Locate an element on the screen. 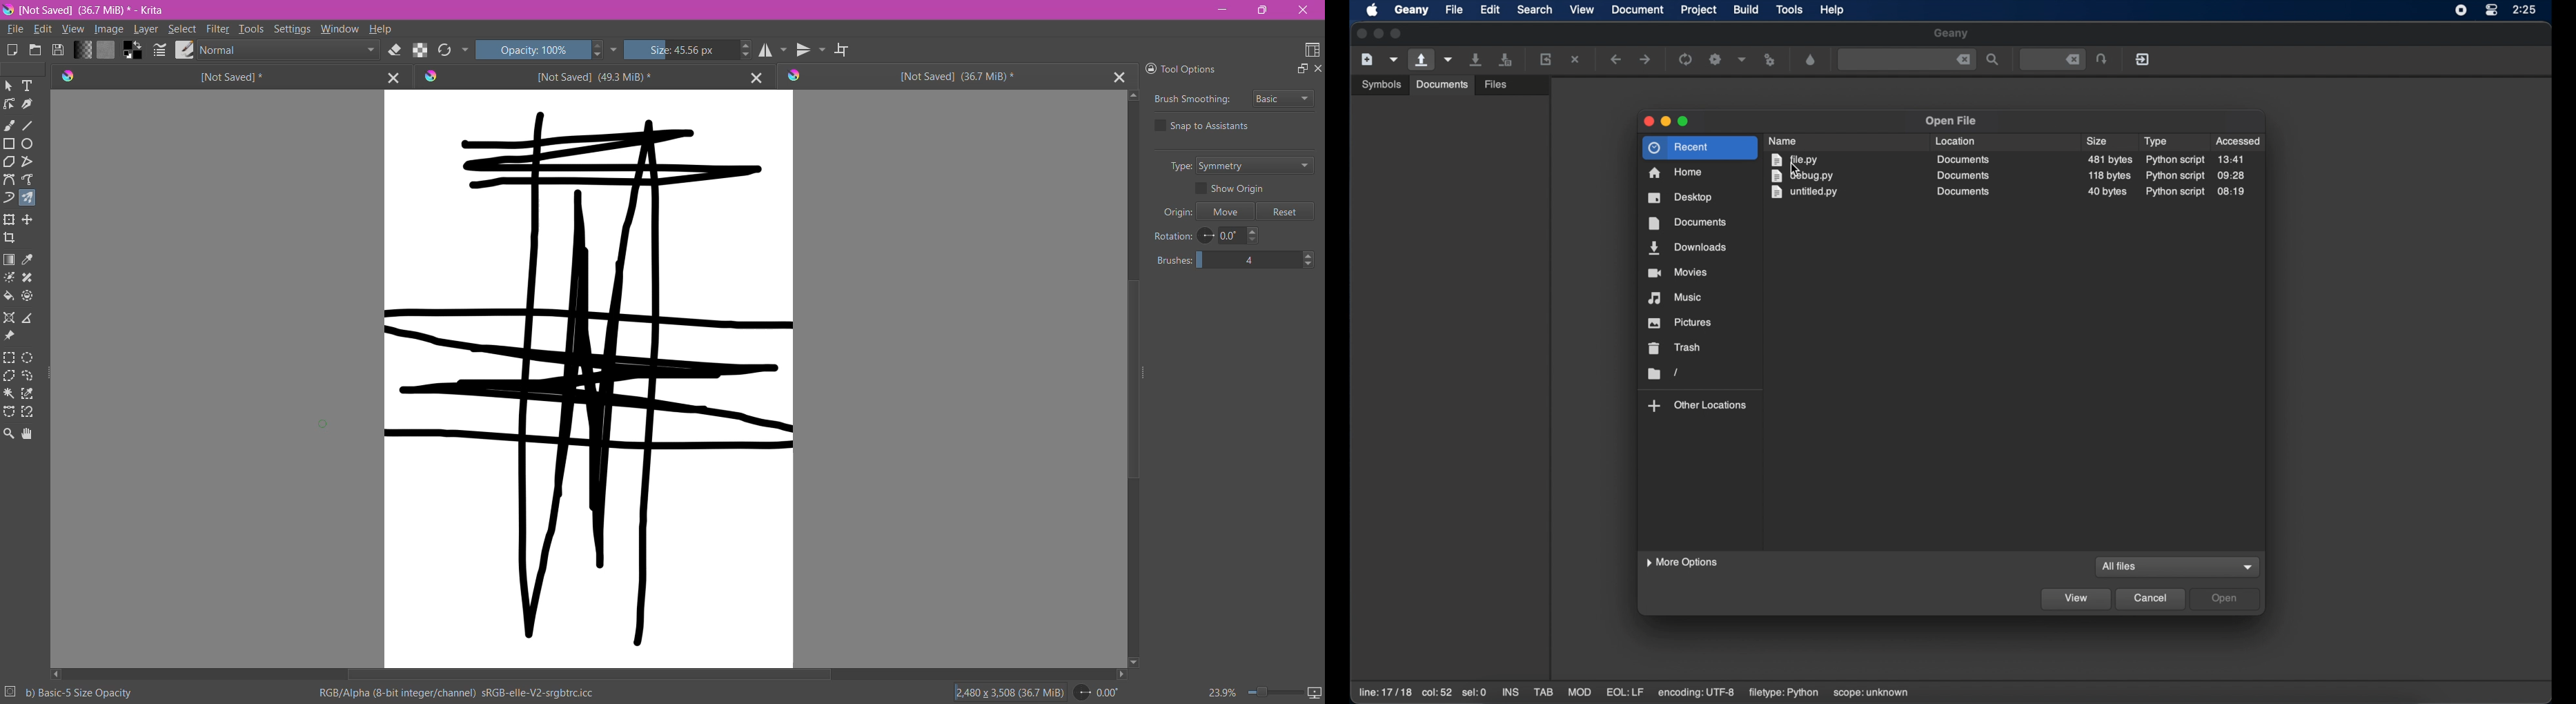  time is located at coordinates (2526, 9).